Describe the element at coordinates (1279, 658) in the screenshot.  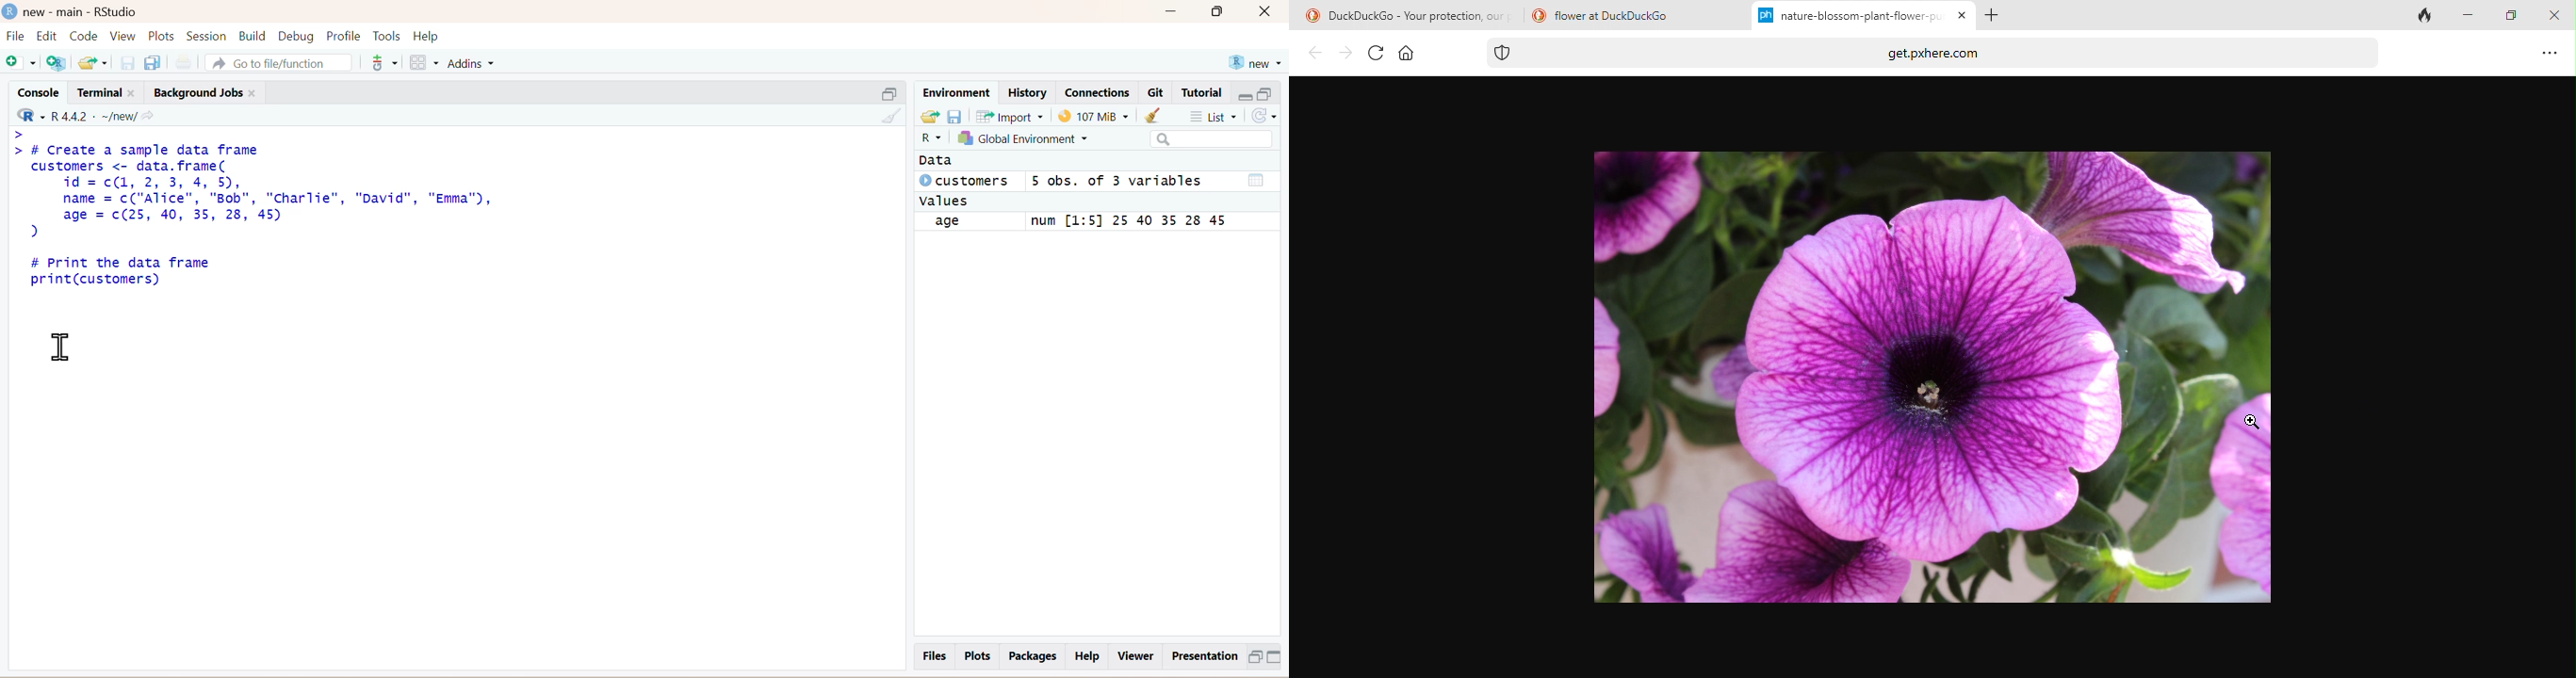
I see `Minimize` at that location.